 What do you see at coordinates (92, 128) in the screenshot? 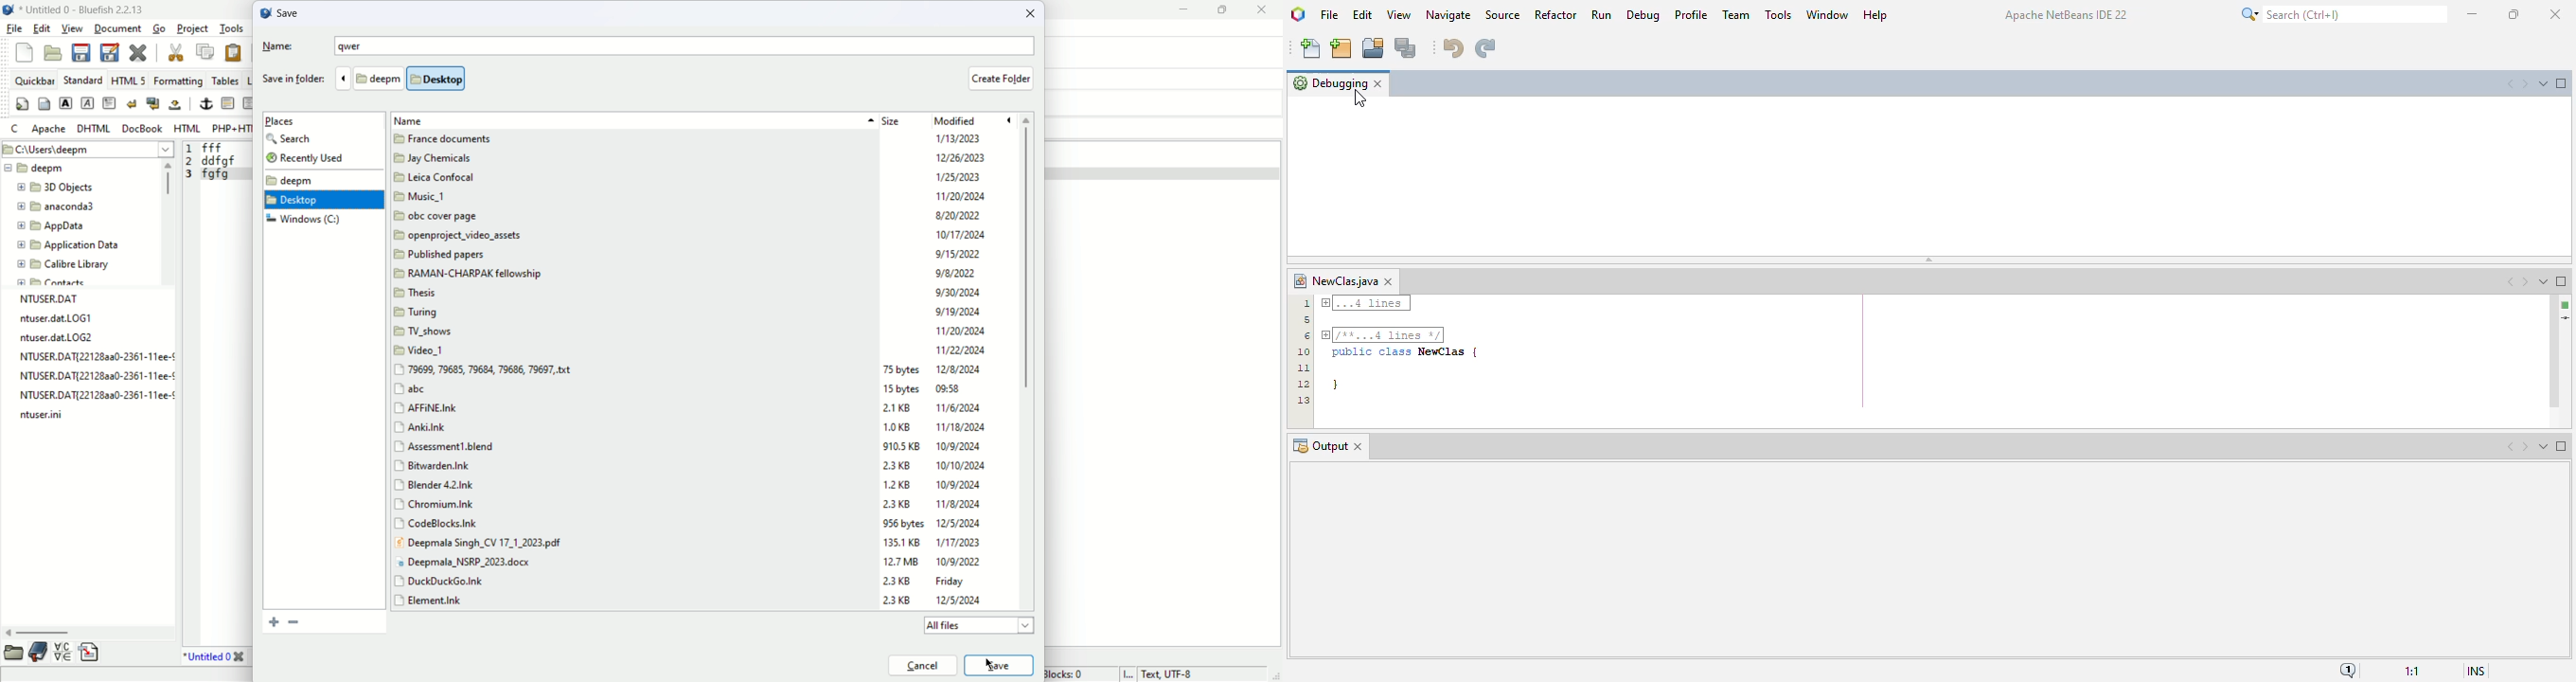
I see `DHTML` at bounding box center [92, 128].